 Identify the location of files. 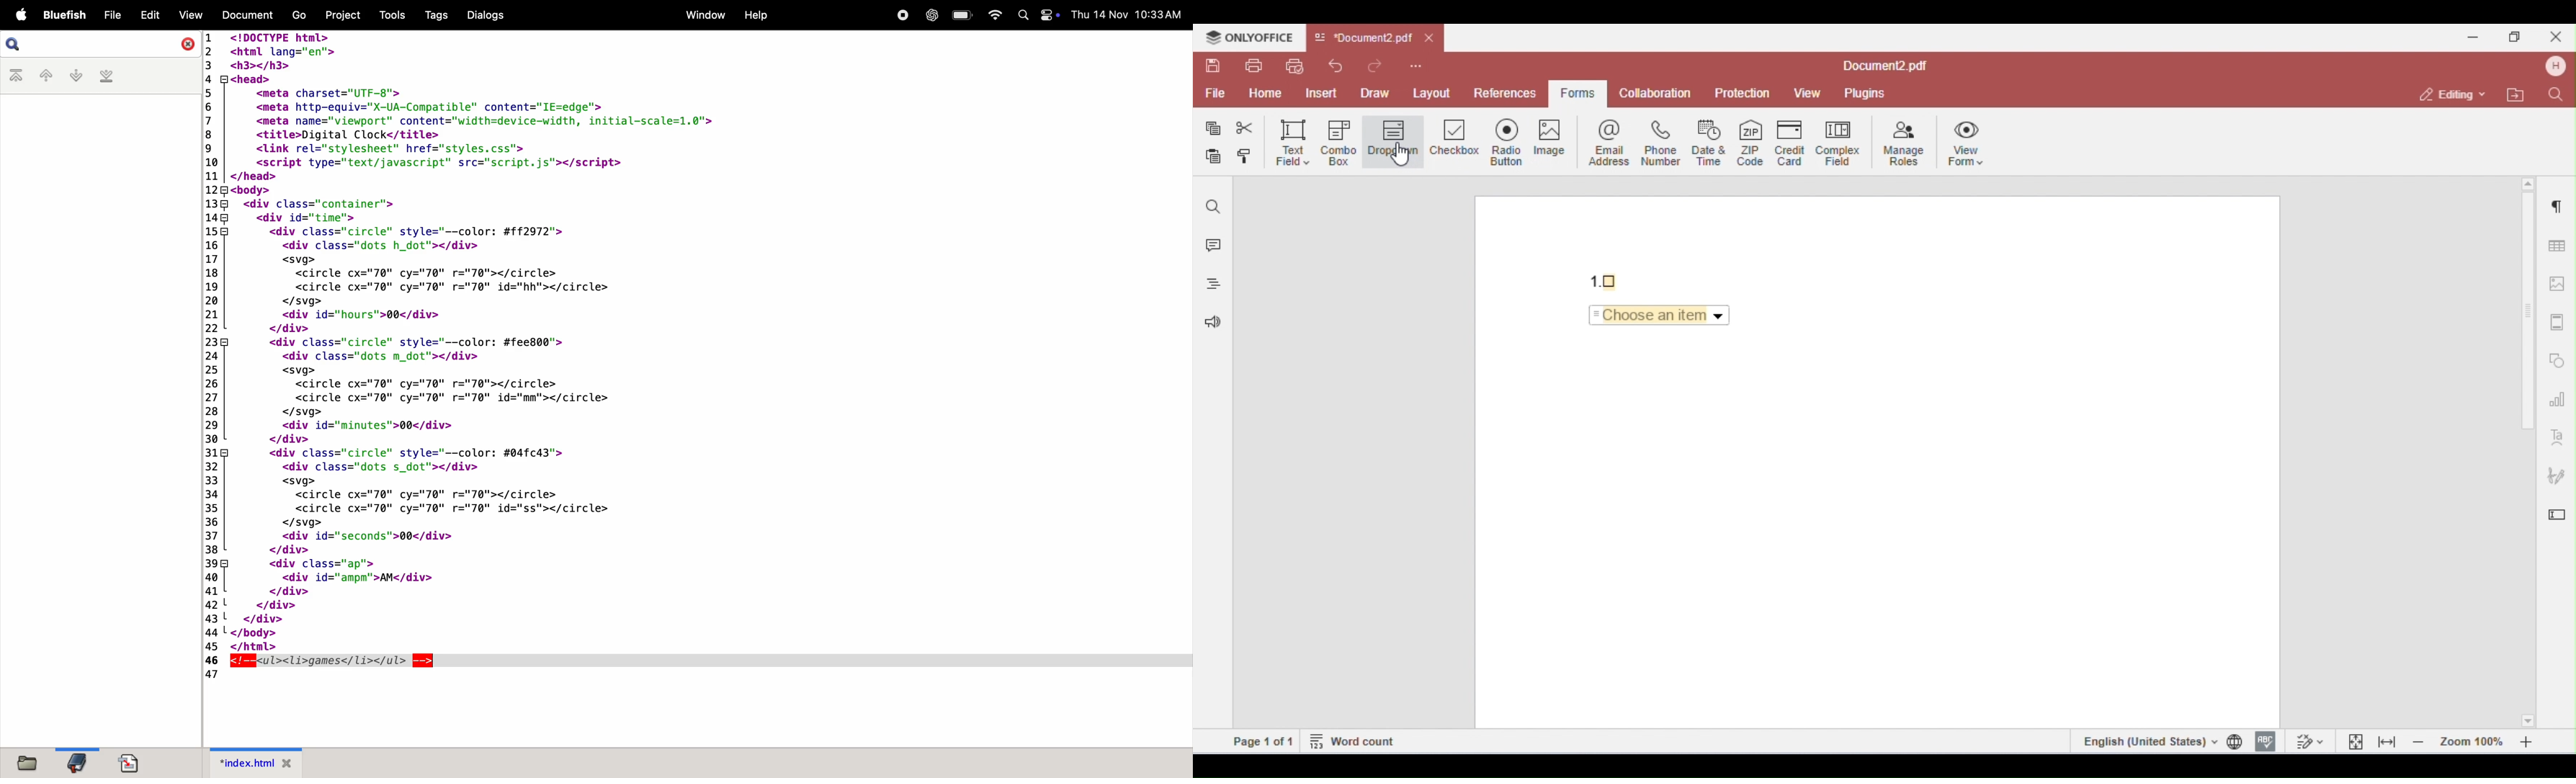
(30, 763).